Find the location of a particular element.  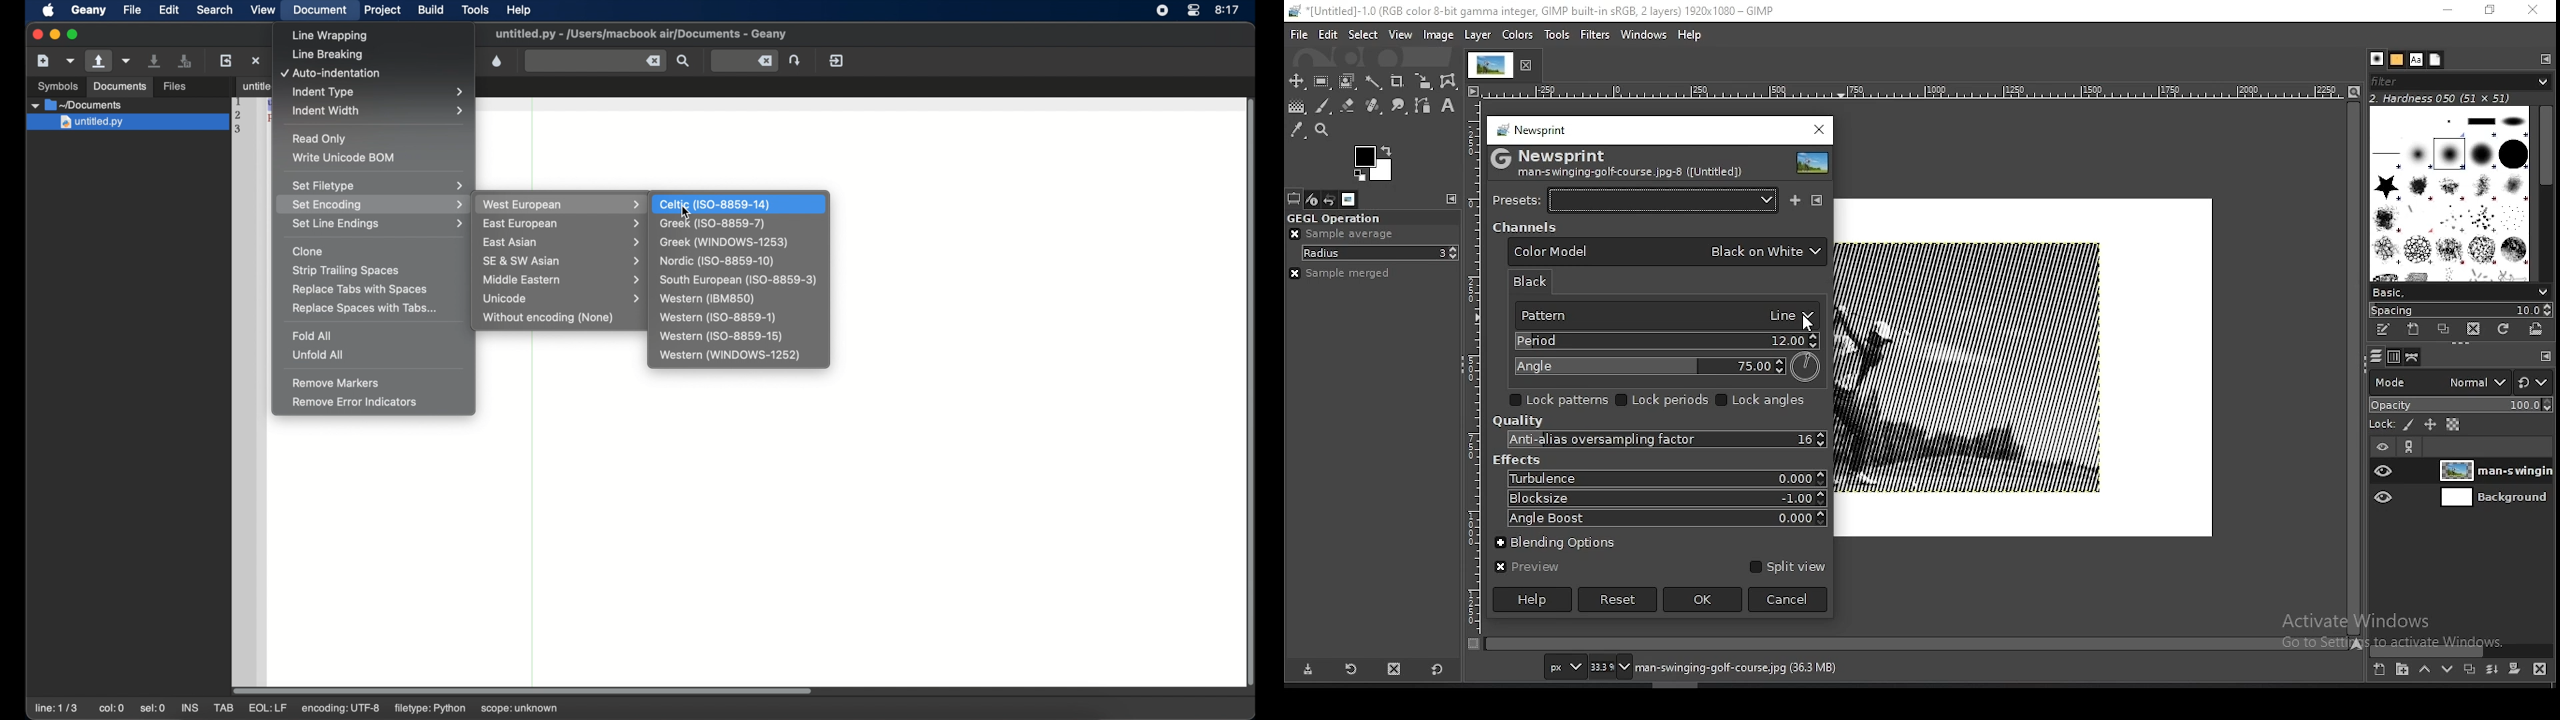

tools is located at coordinates (1555, 35).